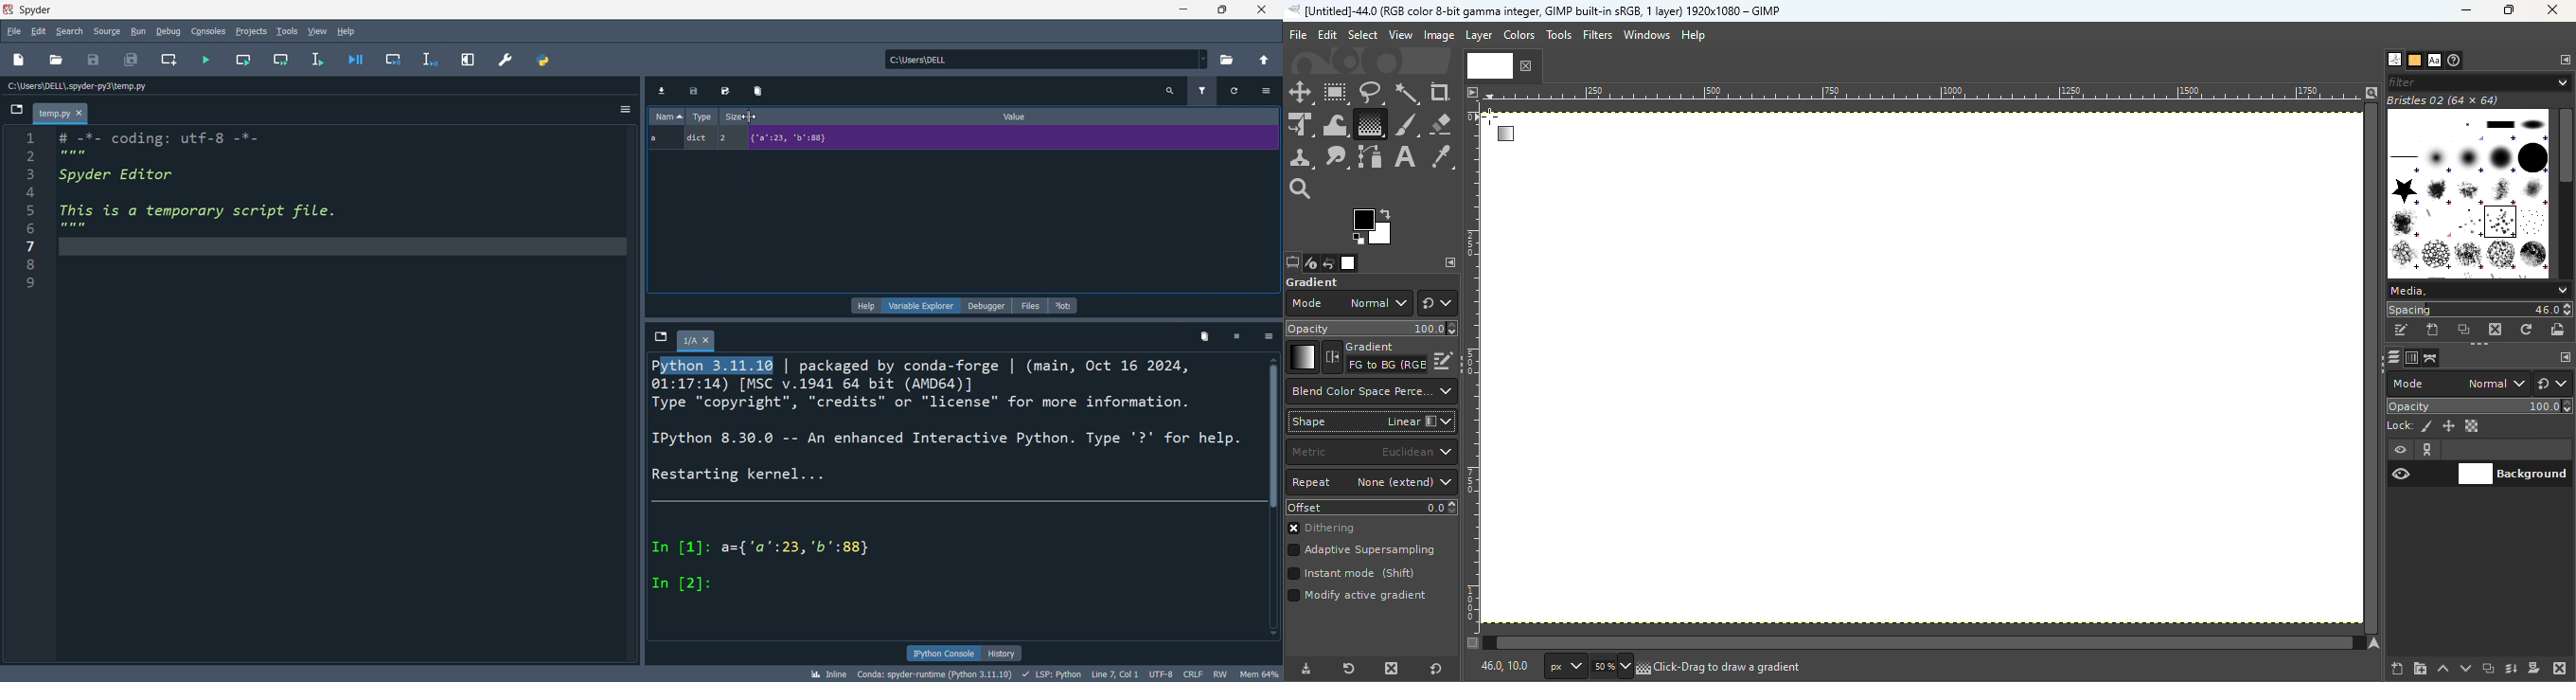 This screenshot has height=700, width=2576. I want to click on Unified transform tool, so click(1300, 126).